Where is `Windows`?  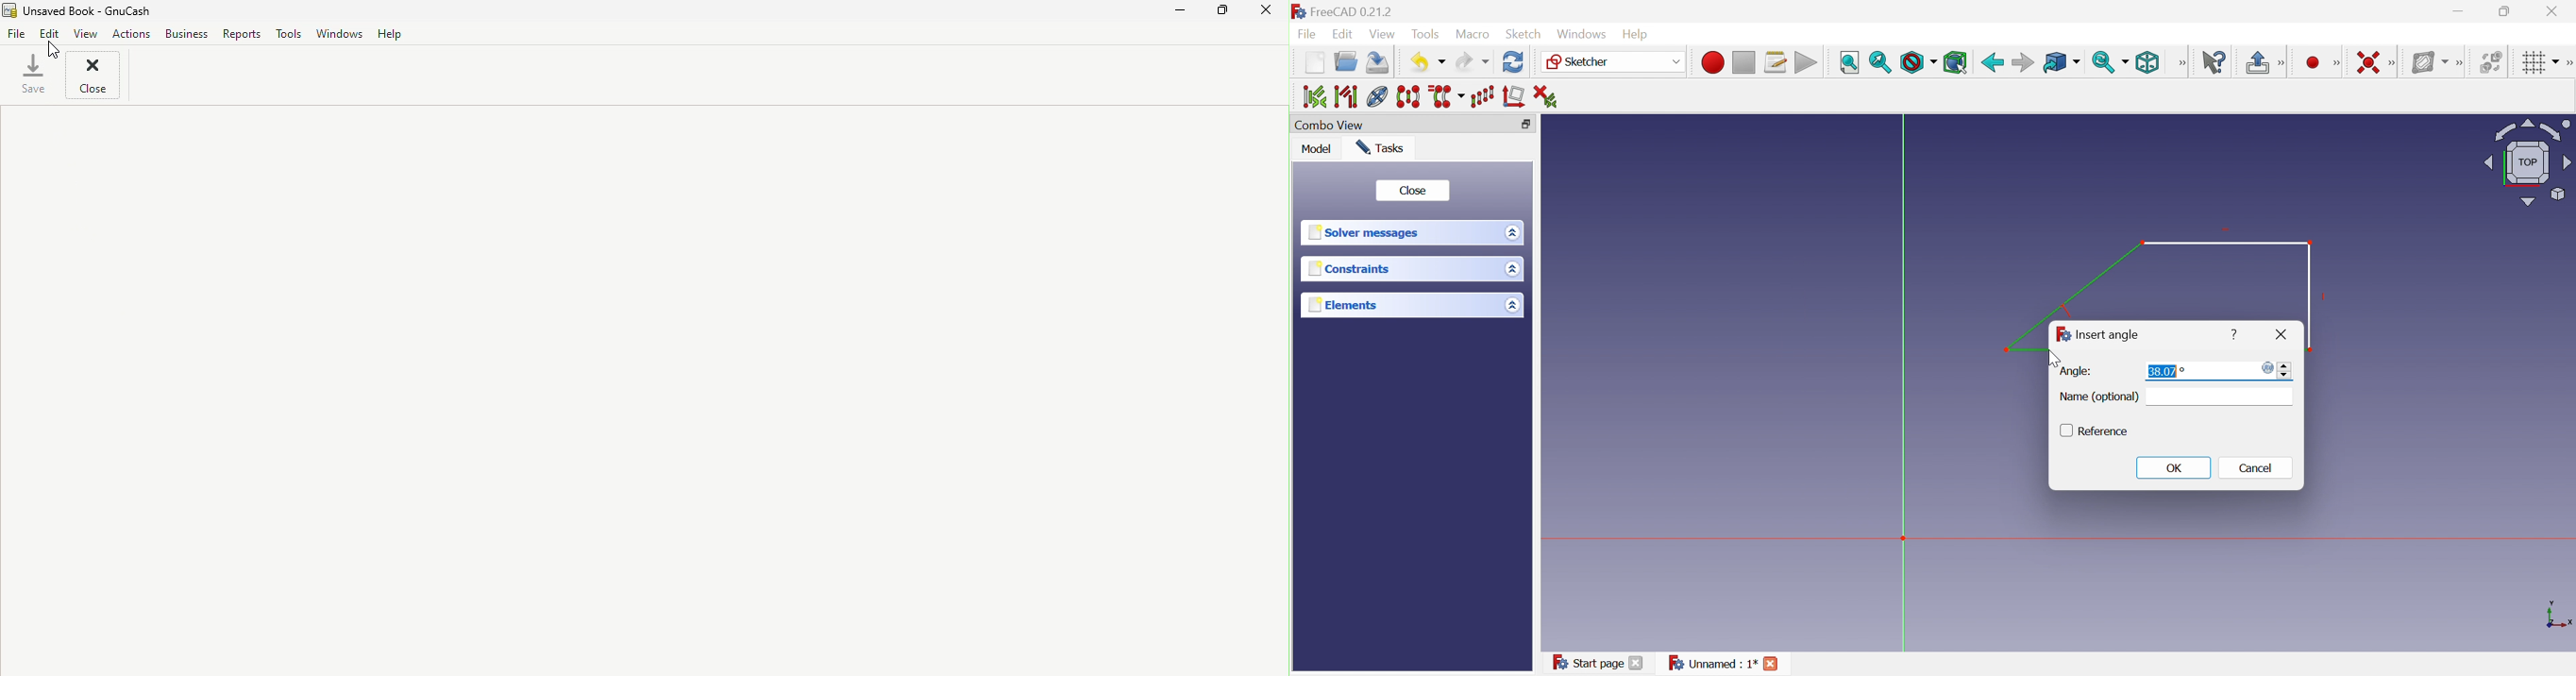
Windows is located at coordinates (1582, 34).